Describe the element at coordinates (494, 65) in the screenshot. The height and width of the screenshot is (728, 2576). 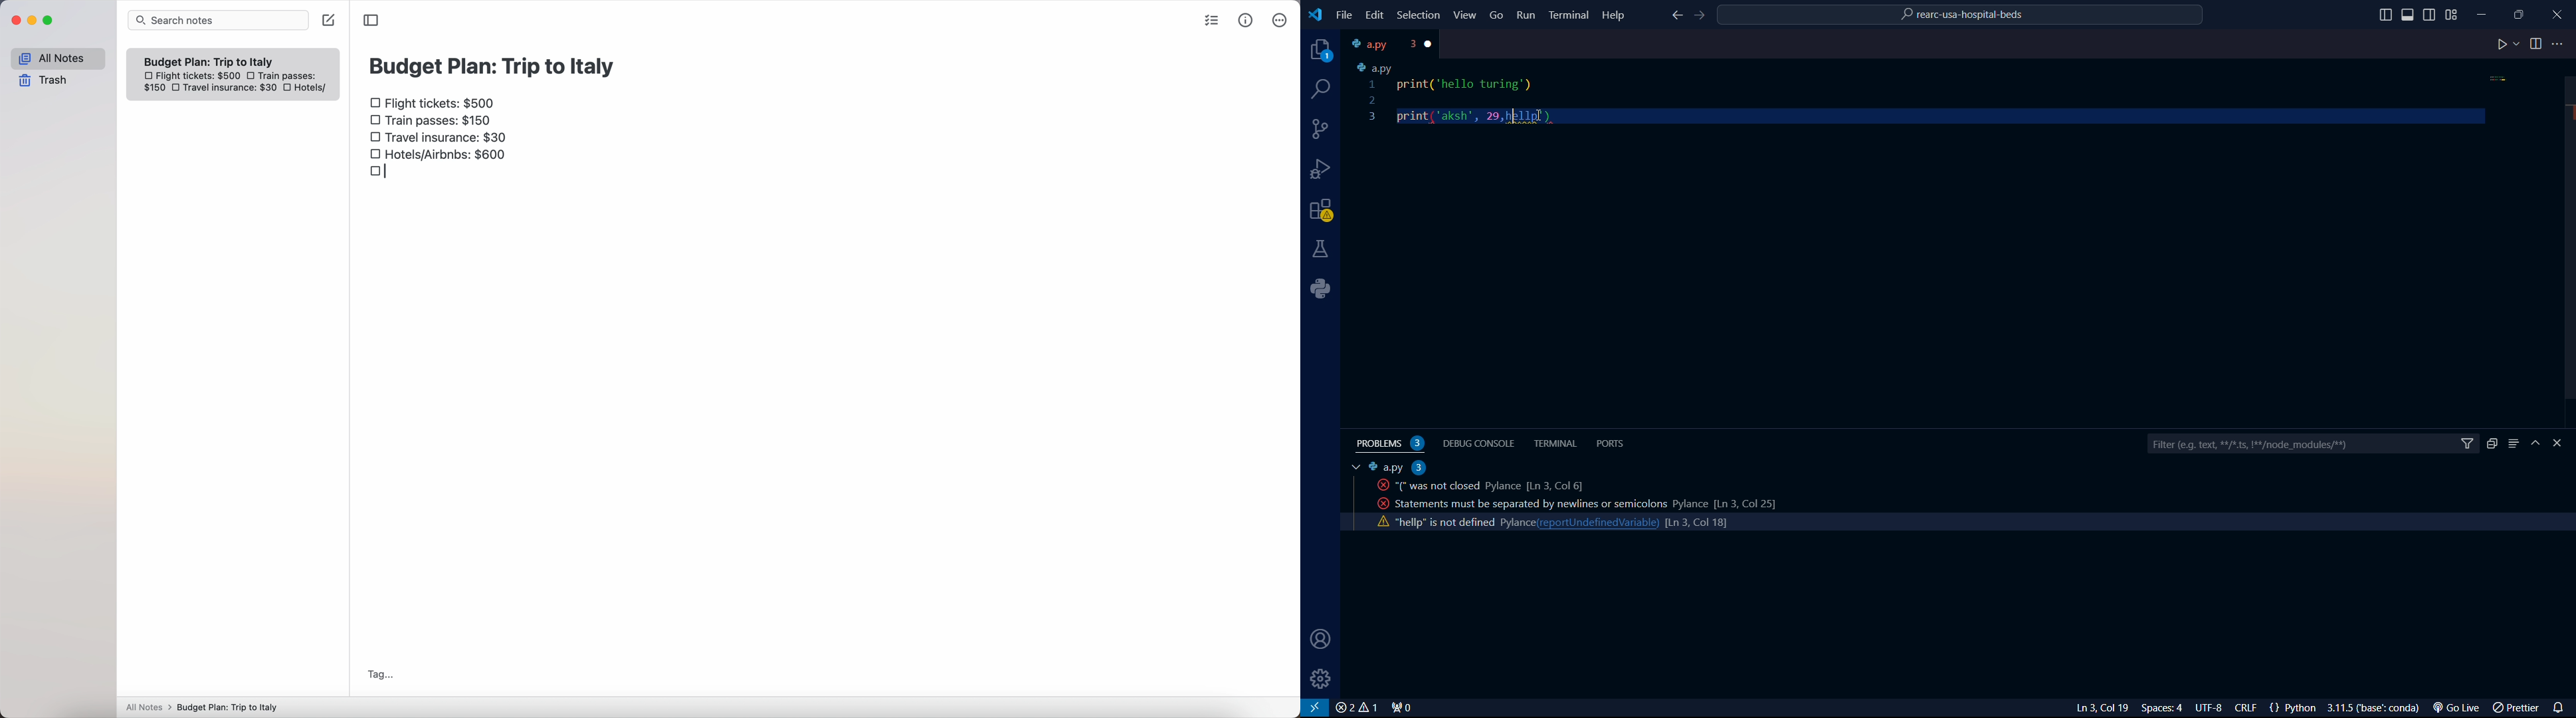
I see `budget plan: trip to Italy` at that location.